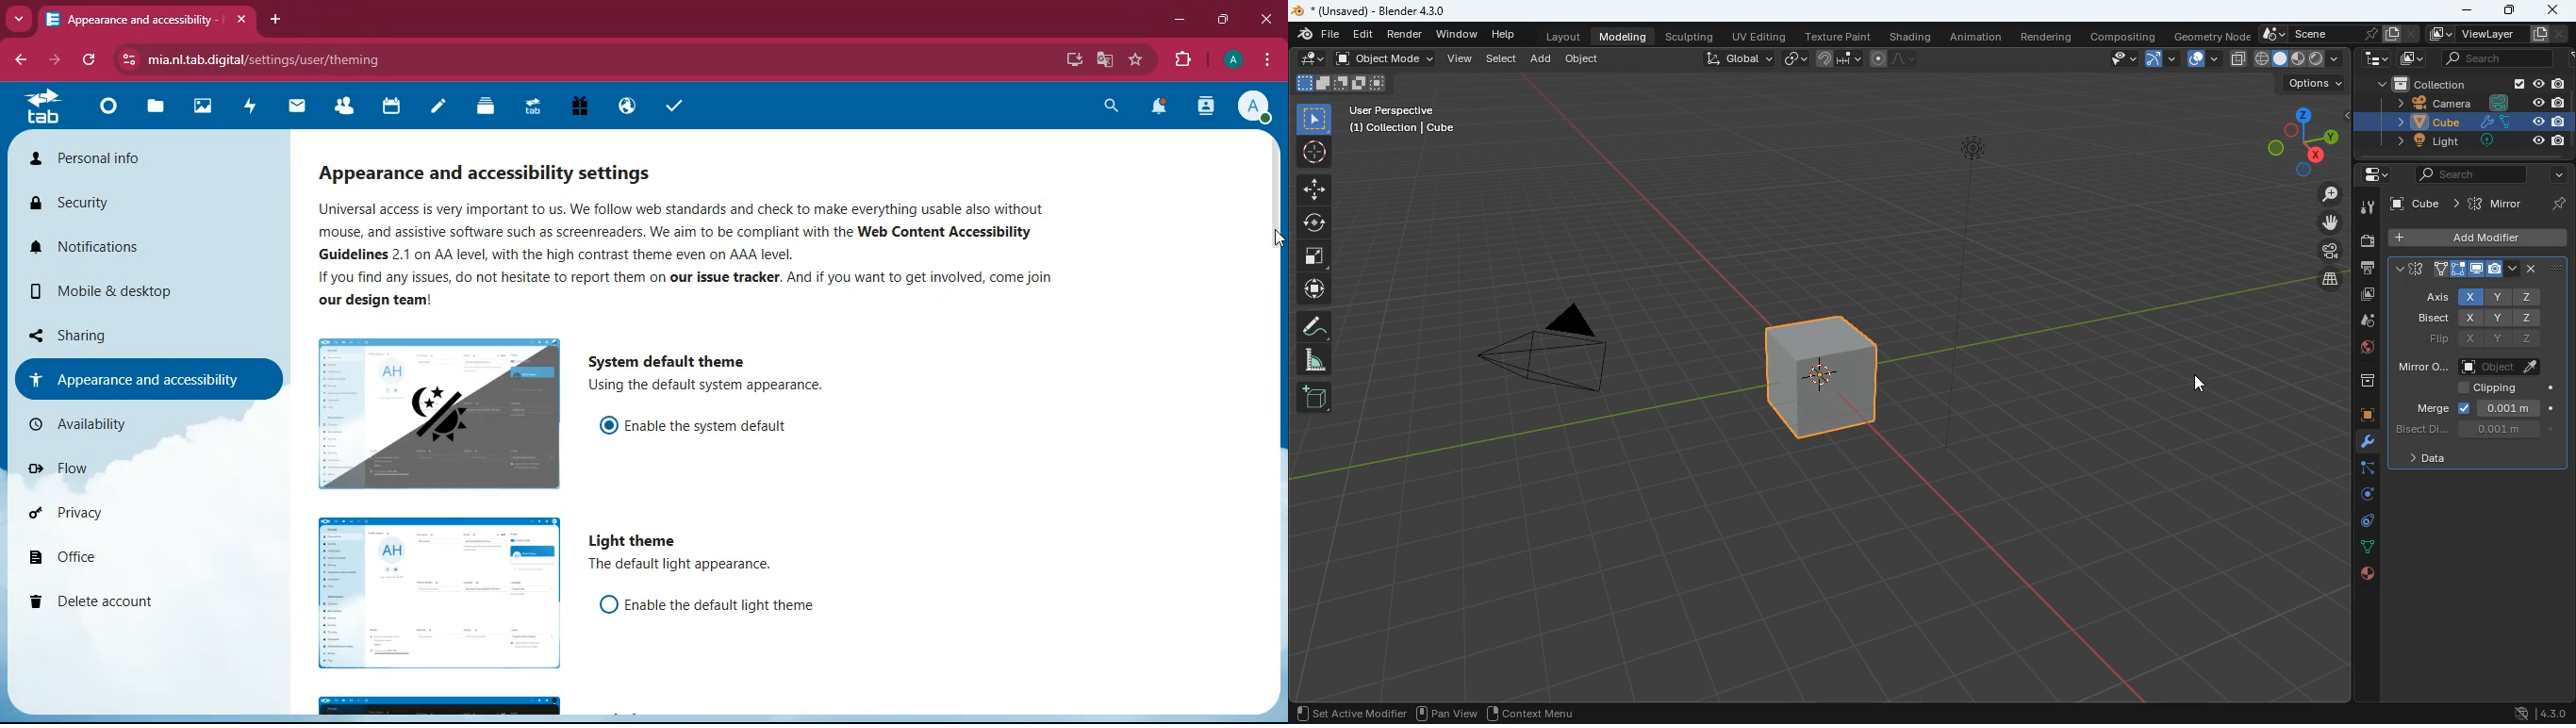  I want to click on scroll bar, so click(1276, 313).